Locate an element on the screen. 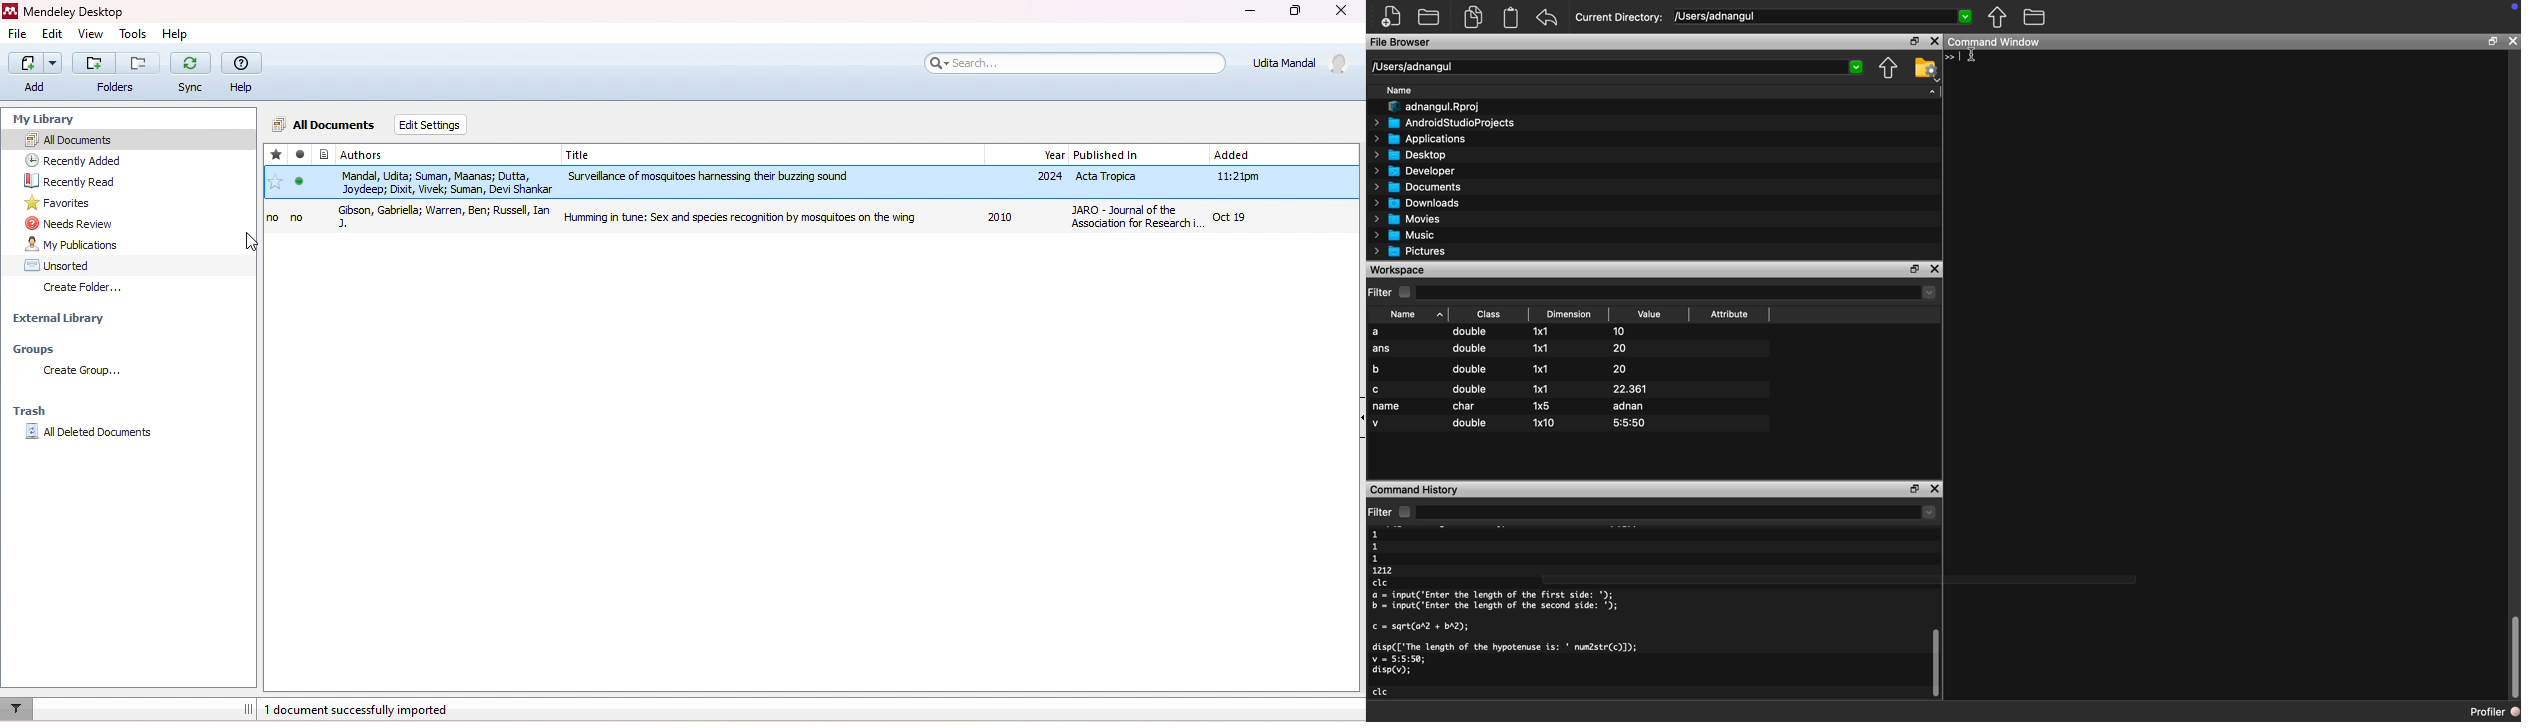  Collapse/Expand is located at coordinates (1362, 417).